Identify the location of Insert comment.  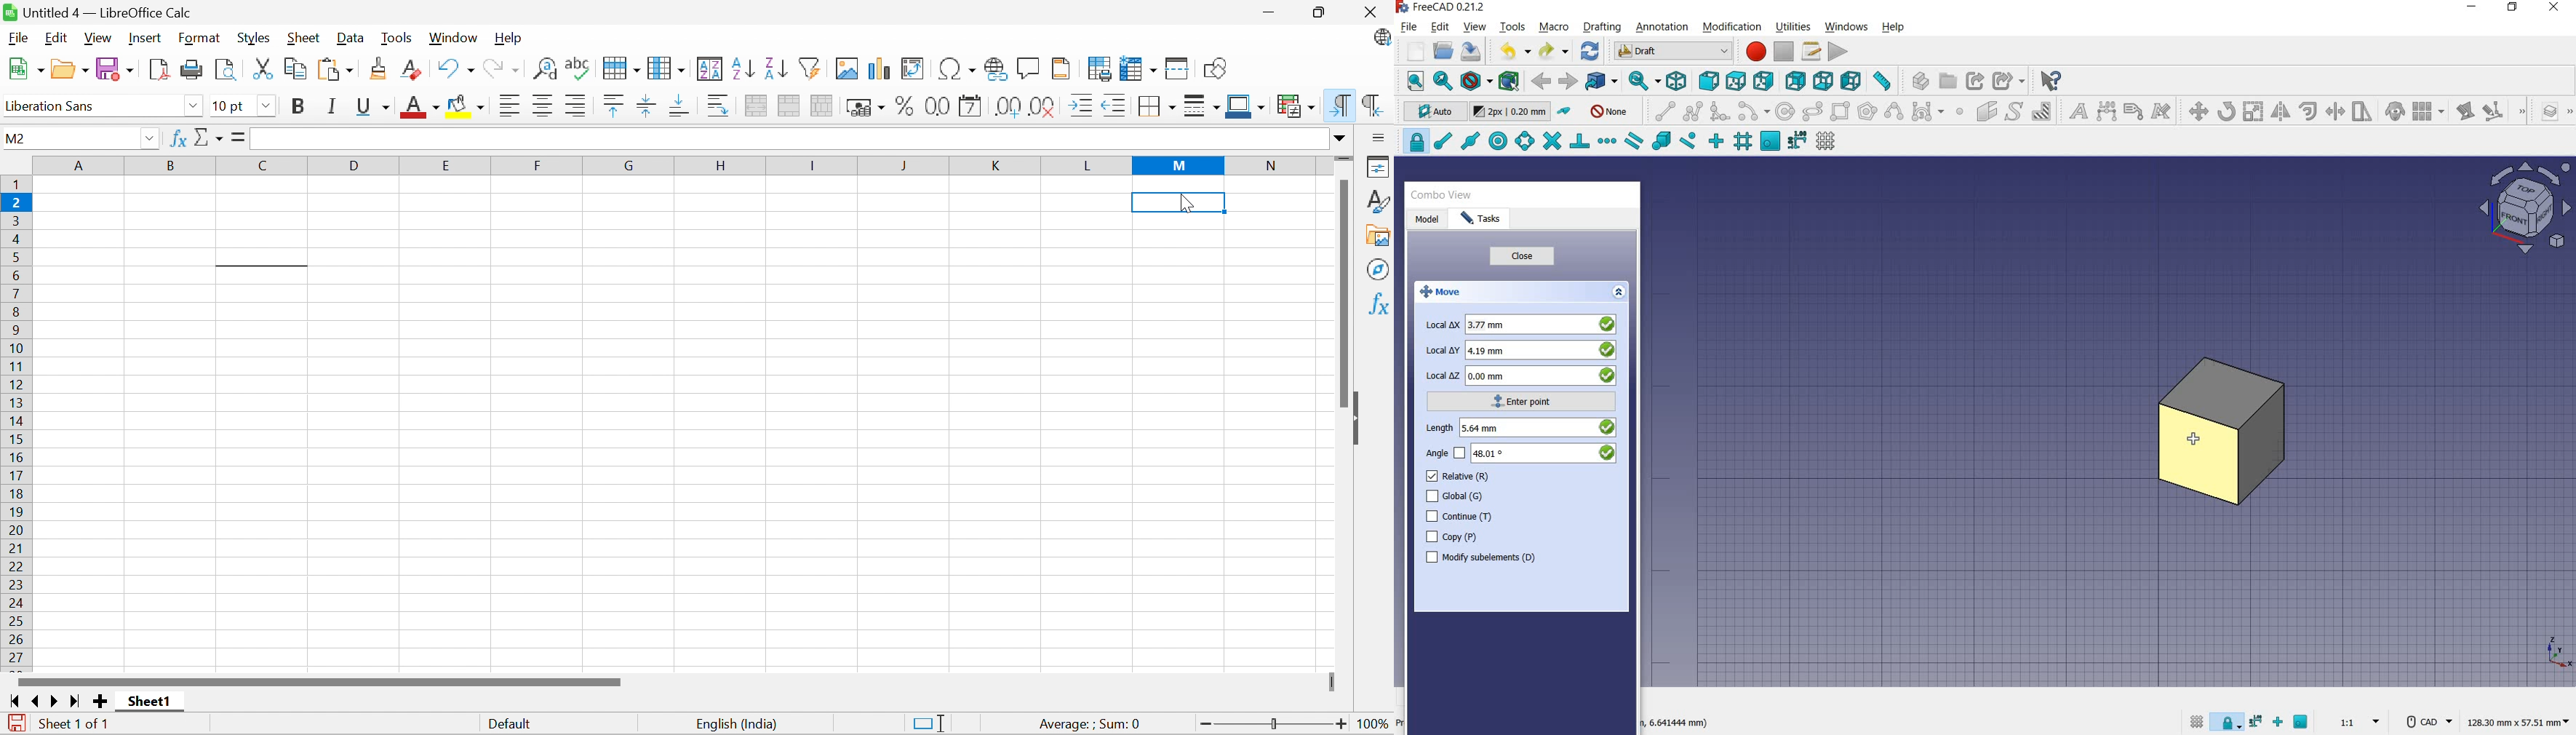
(1029, 69).